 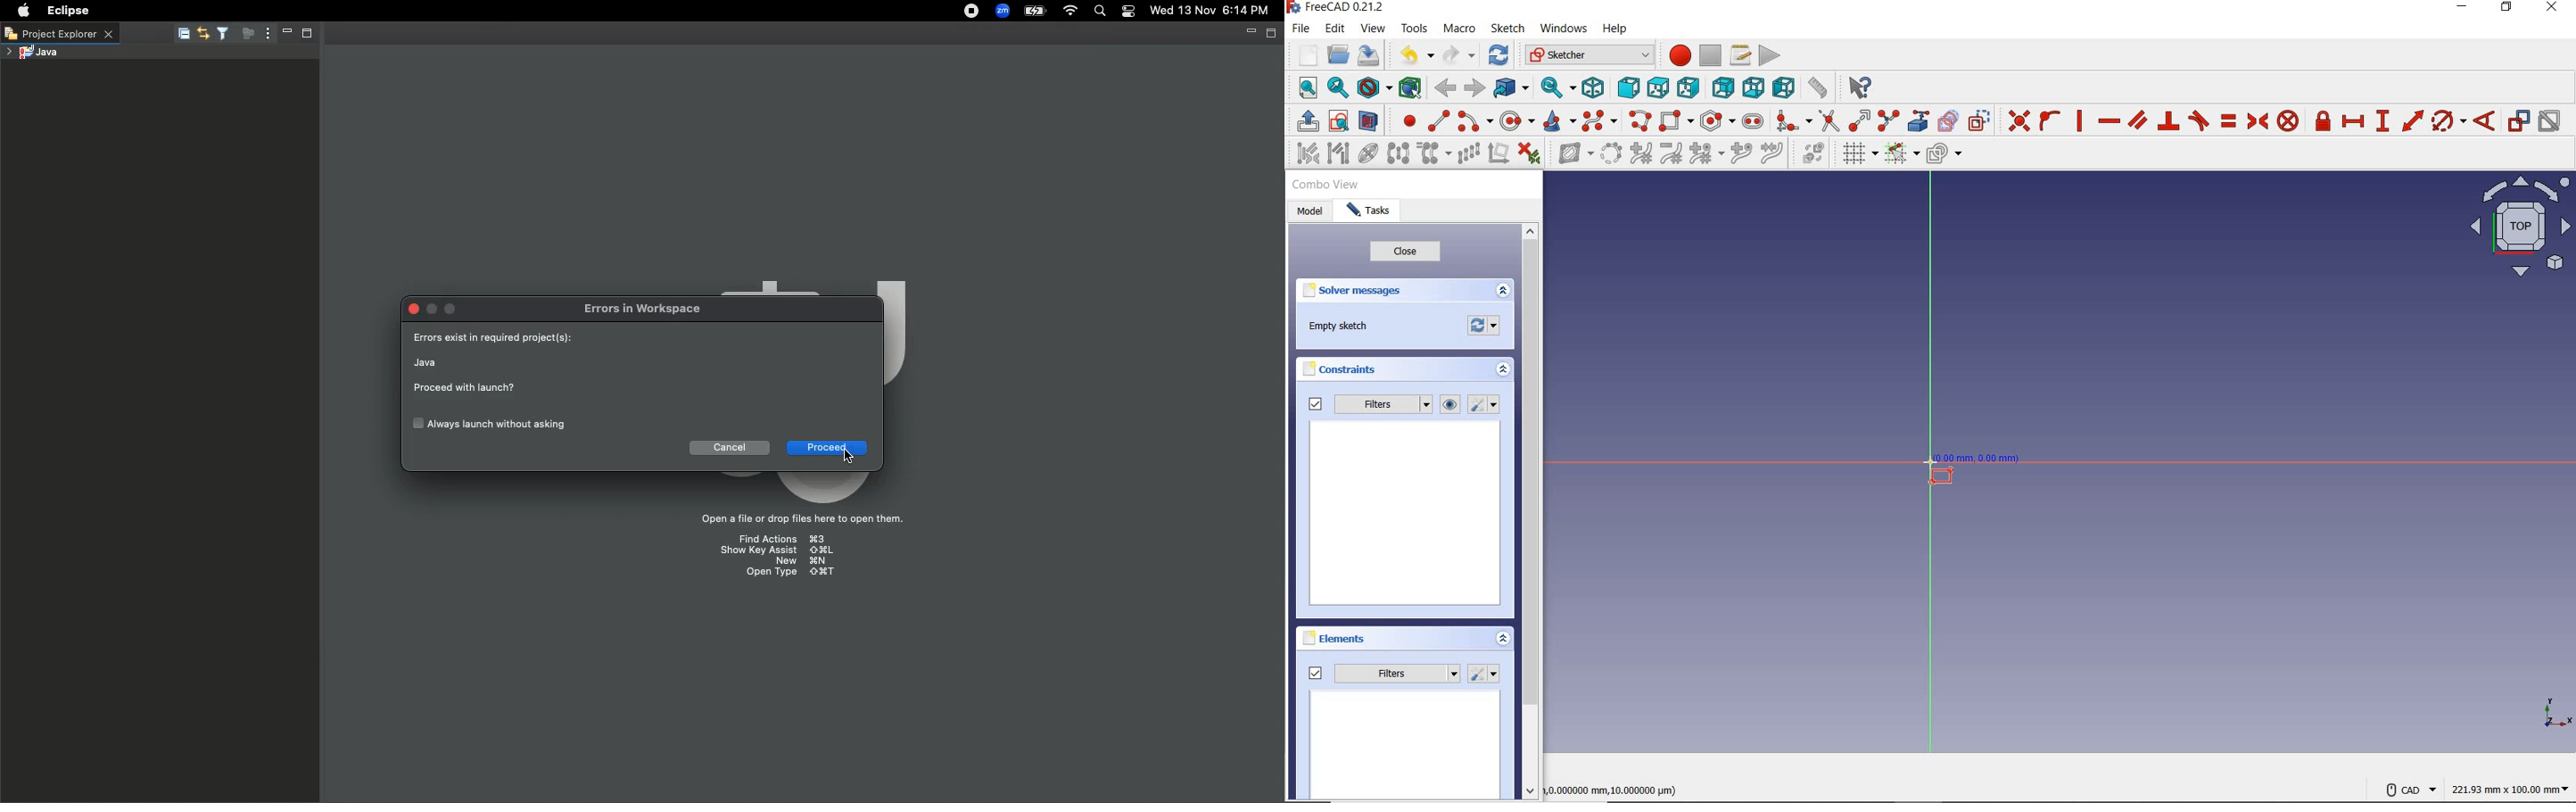 What do you see at coordinates (1405, 254) in the screenshot?
I see `close` at bounding box center [1405, 254].